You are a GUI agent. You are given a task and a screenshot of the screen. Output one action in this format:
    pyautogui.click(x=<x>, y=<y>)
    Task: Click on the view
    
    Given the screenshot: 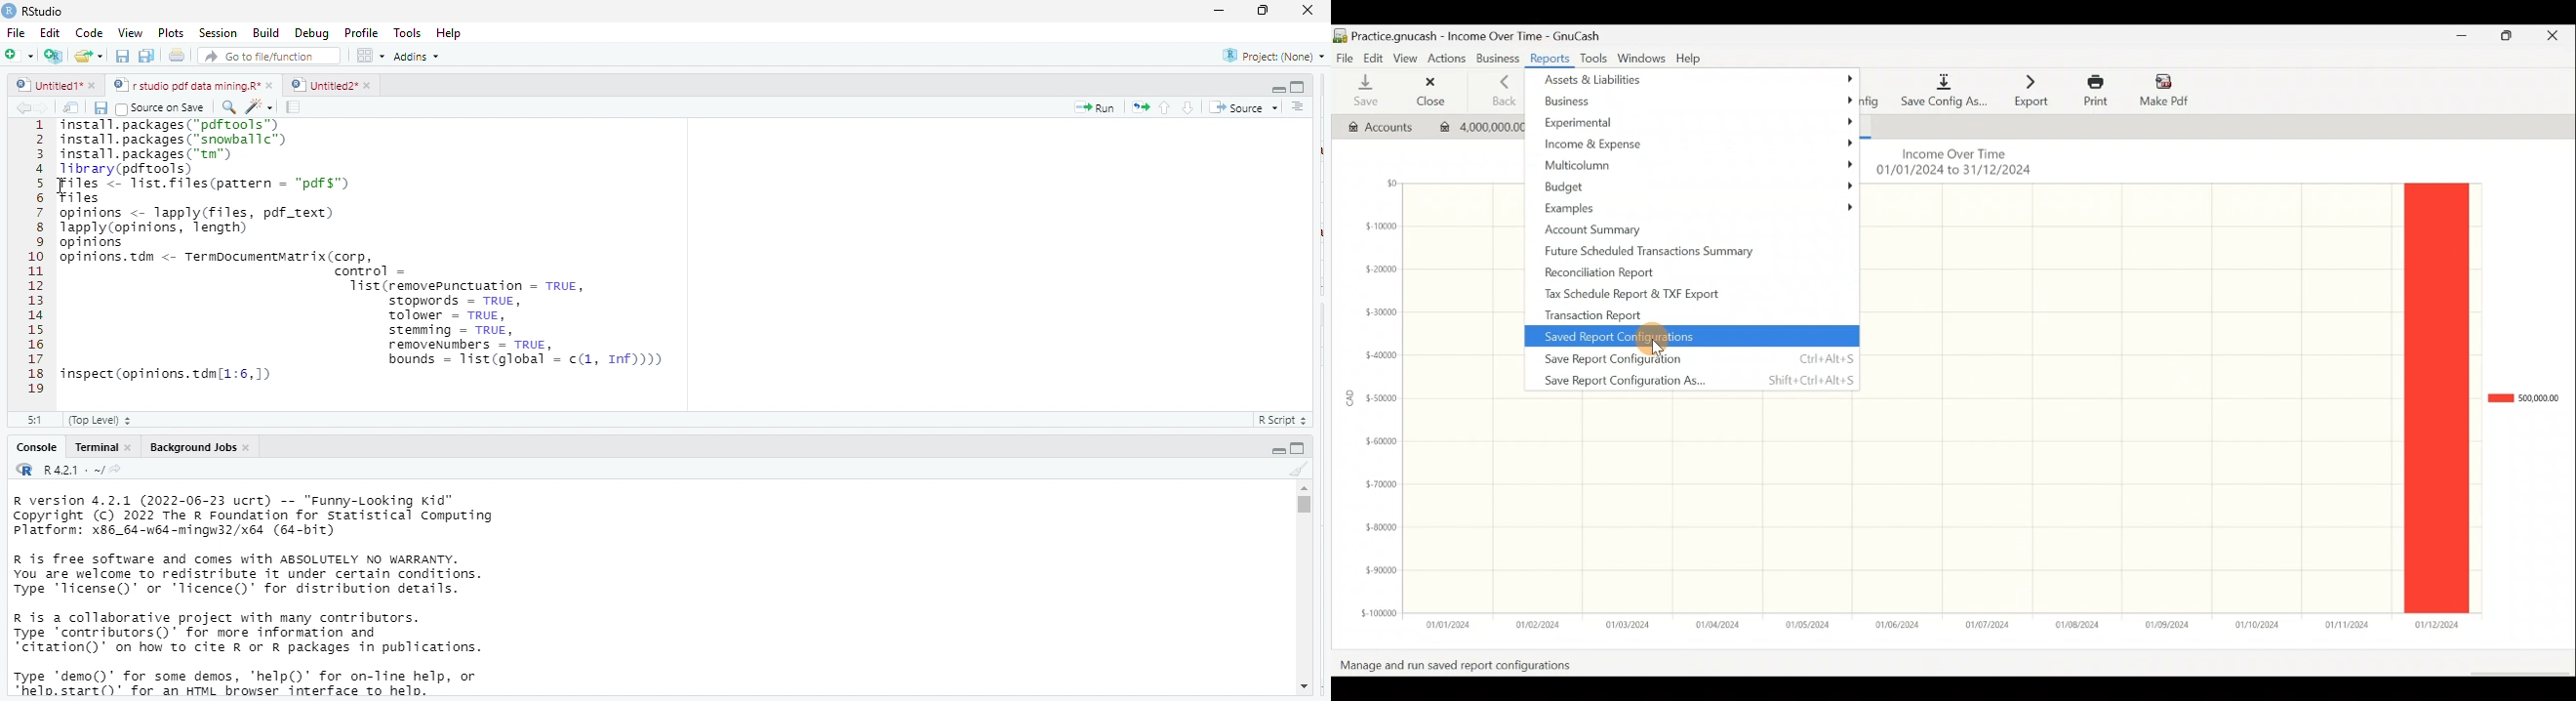 What is the action you would take?
    pyautogui.click(x=125, y=33)
    